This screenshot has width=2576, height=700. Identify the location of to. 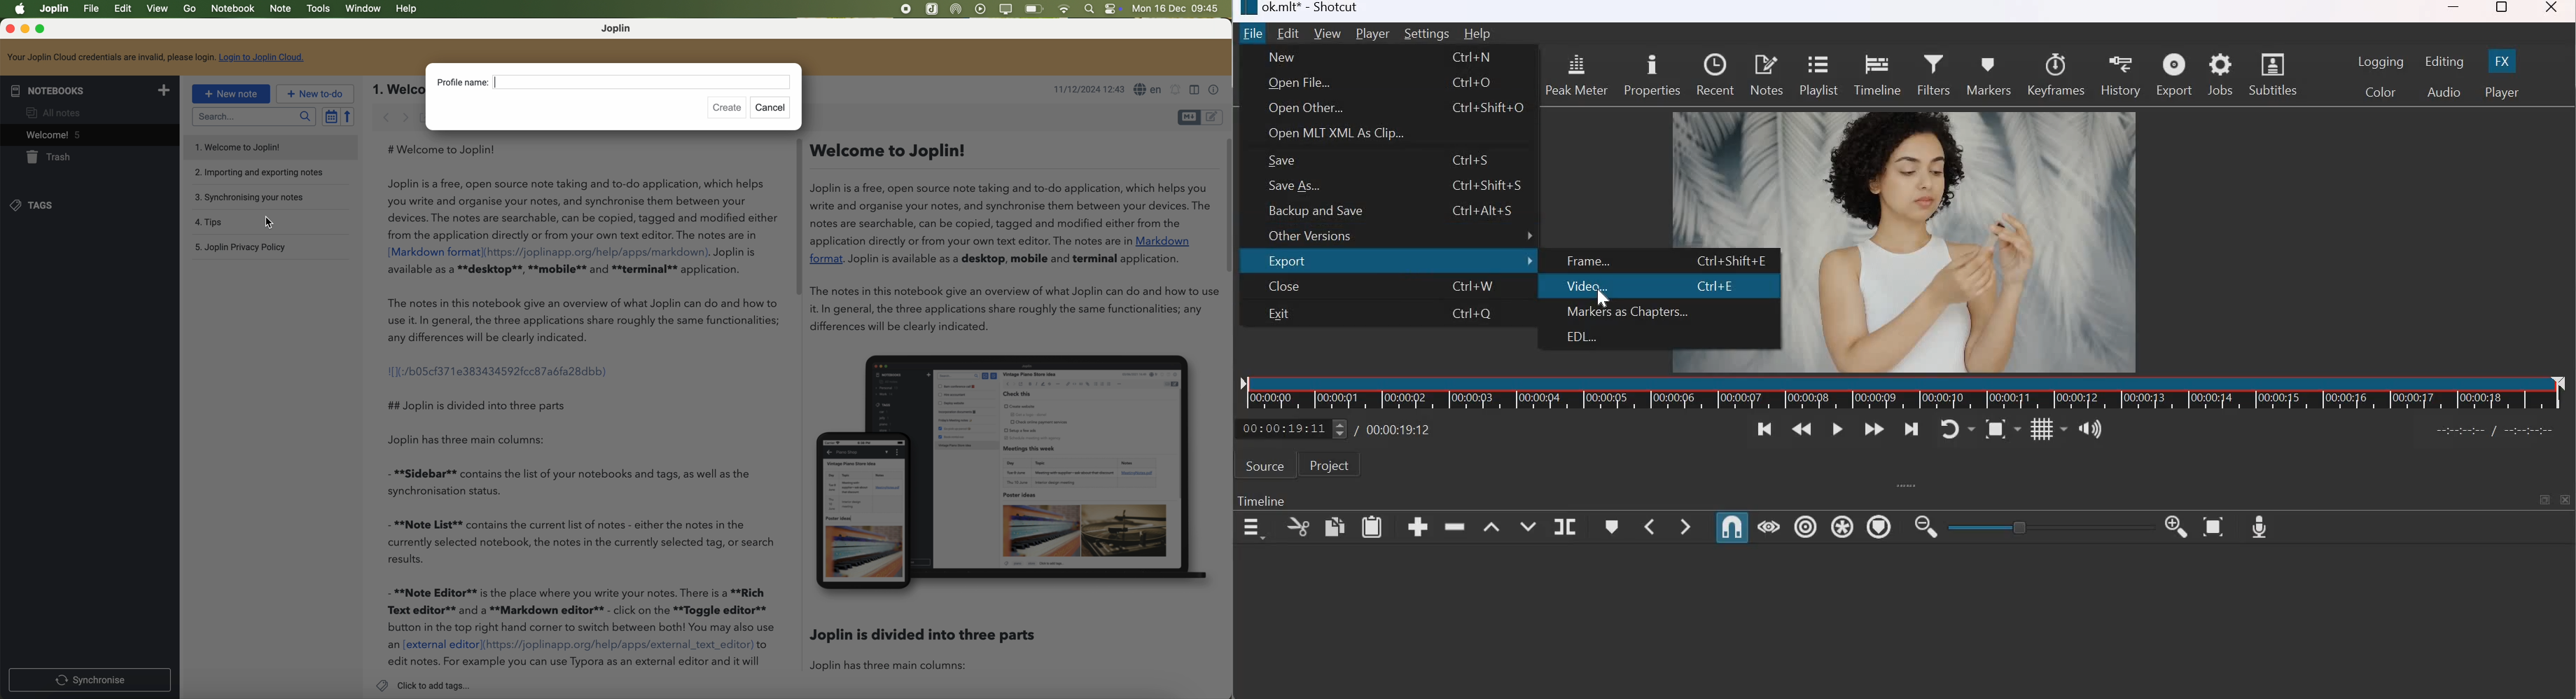
(763, 645).